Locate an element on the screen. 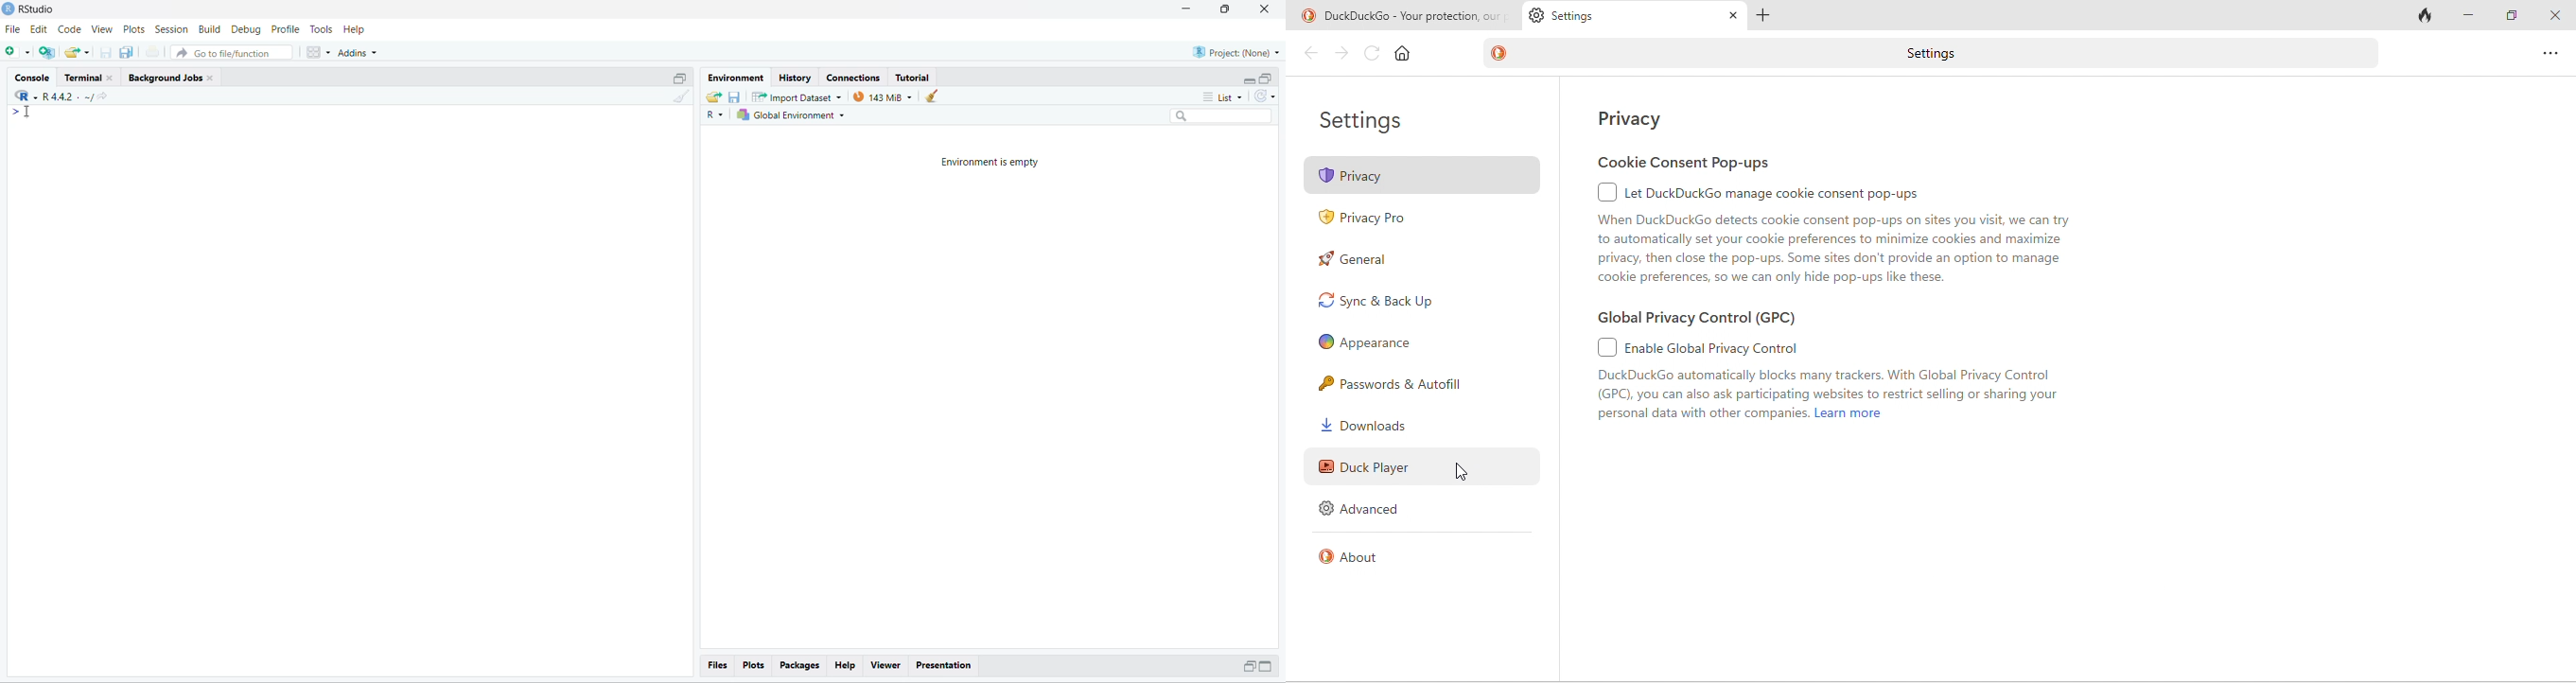 The image size is (2576, 700). enviornment is located at coordinates (737, 78).